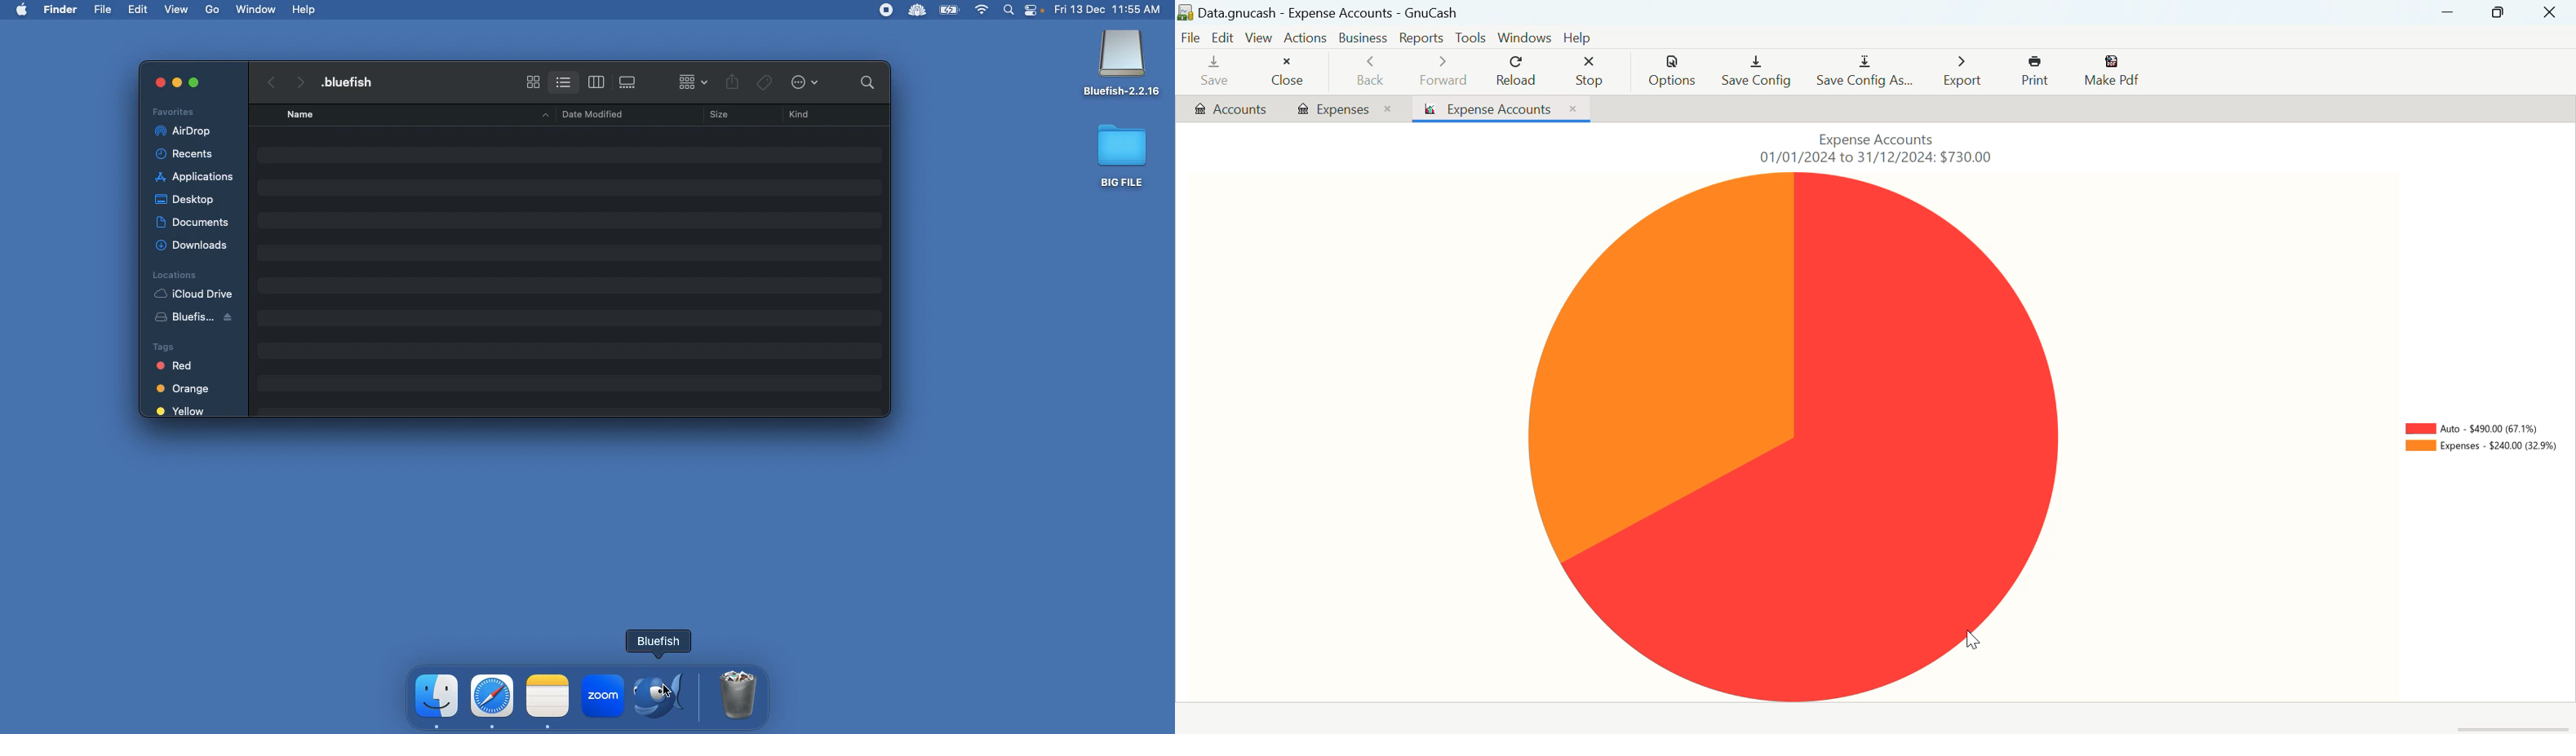 This screenshot has width=2576, height=756. I want to click on Options, so click(1674, 72).